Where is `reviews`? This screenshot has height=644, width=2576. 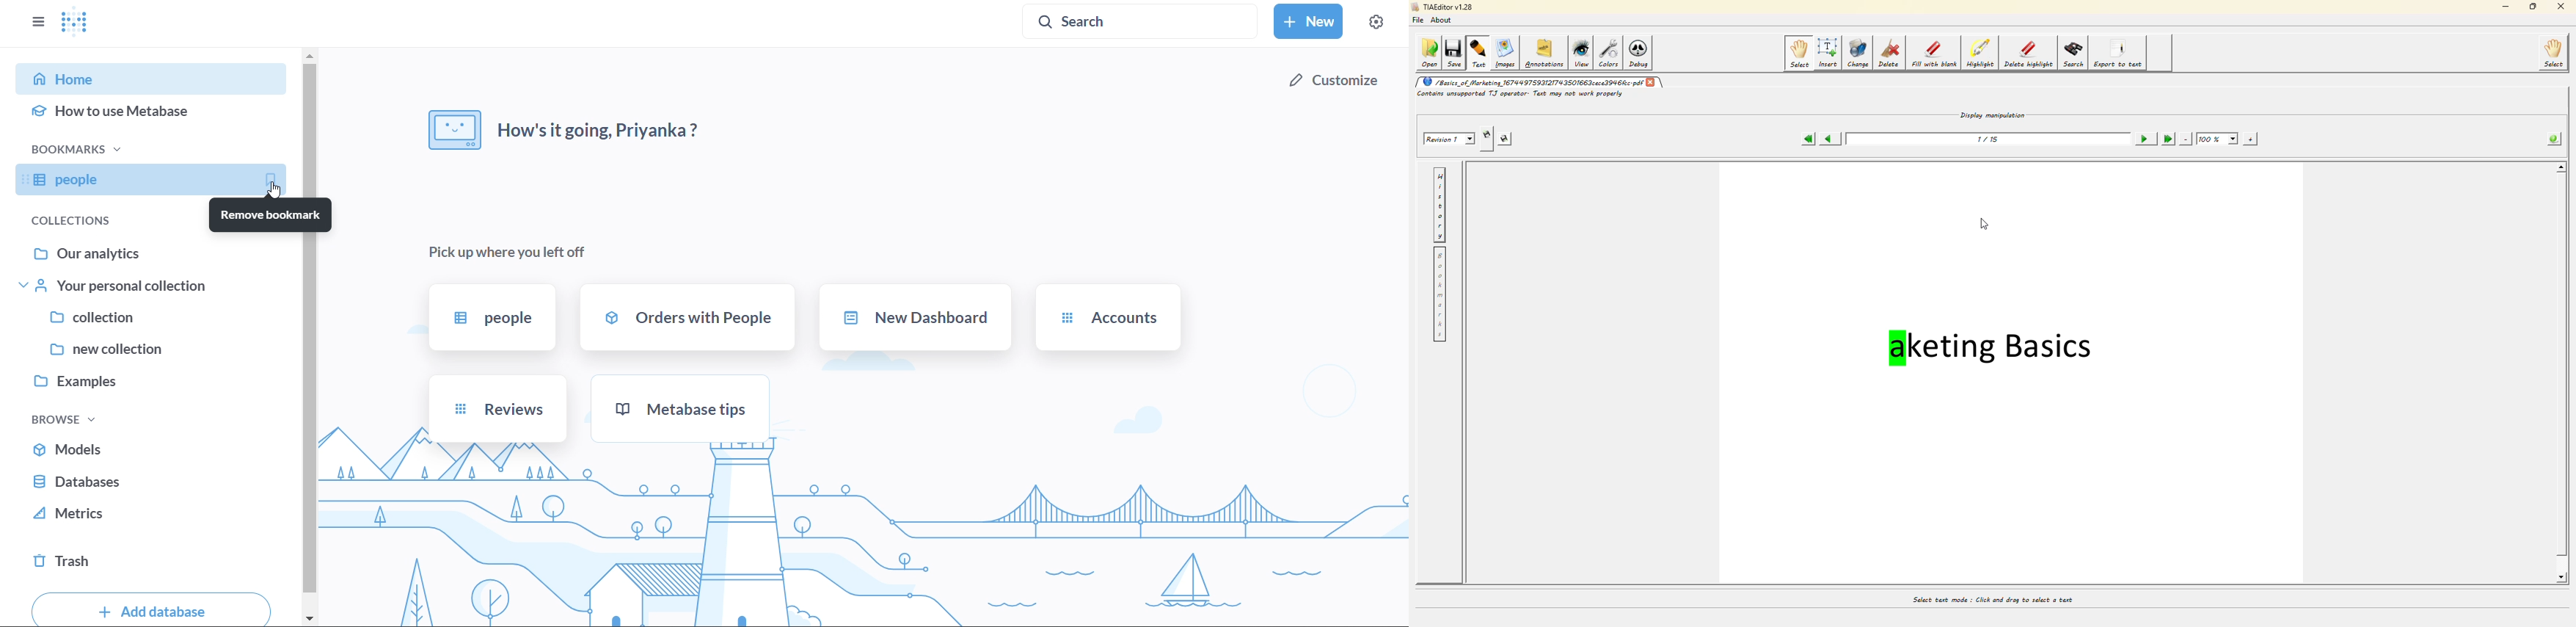
reviews is located at coordinates (497, 410).